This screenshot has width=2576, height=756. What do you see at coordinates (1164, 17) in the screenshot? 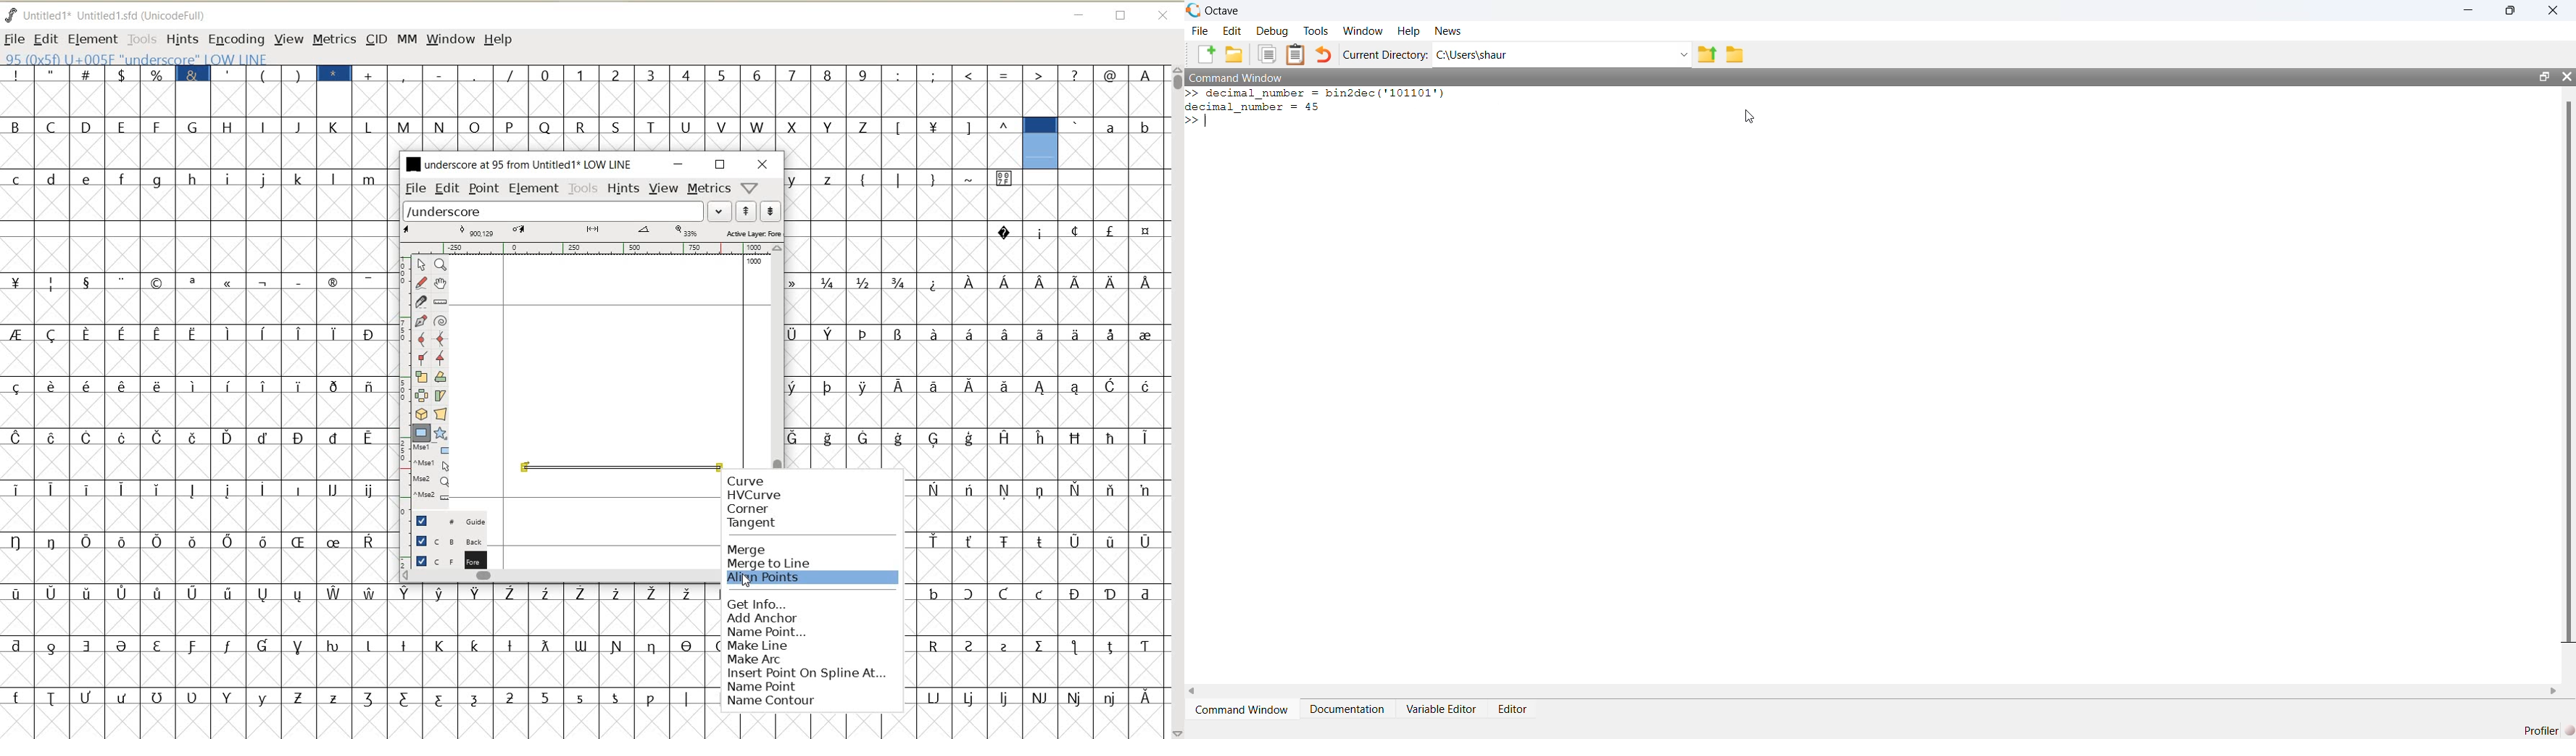
I see `CLOSE` at bounding box center [1164, 17].